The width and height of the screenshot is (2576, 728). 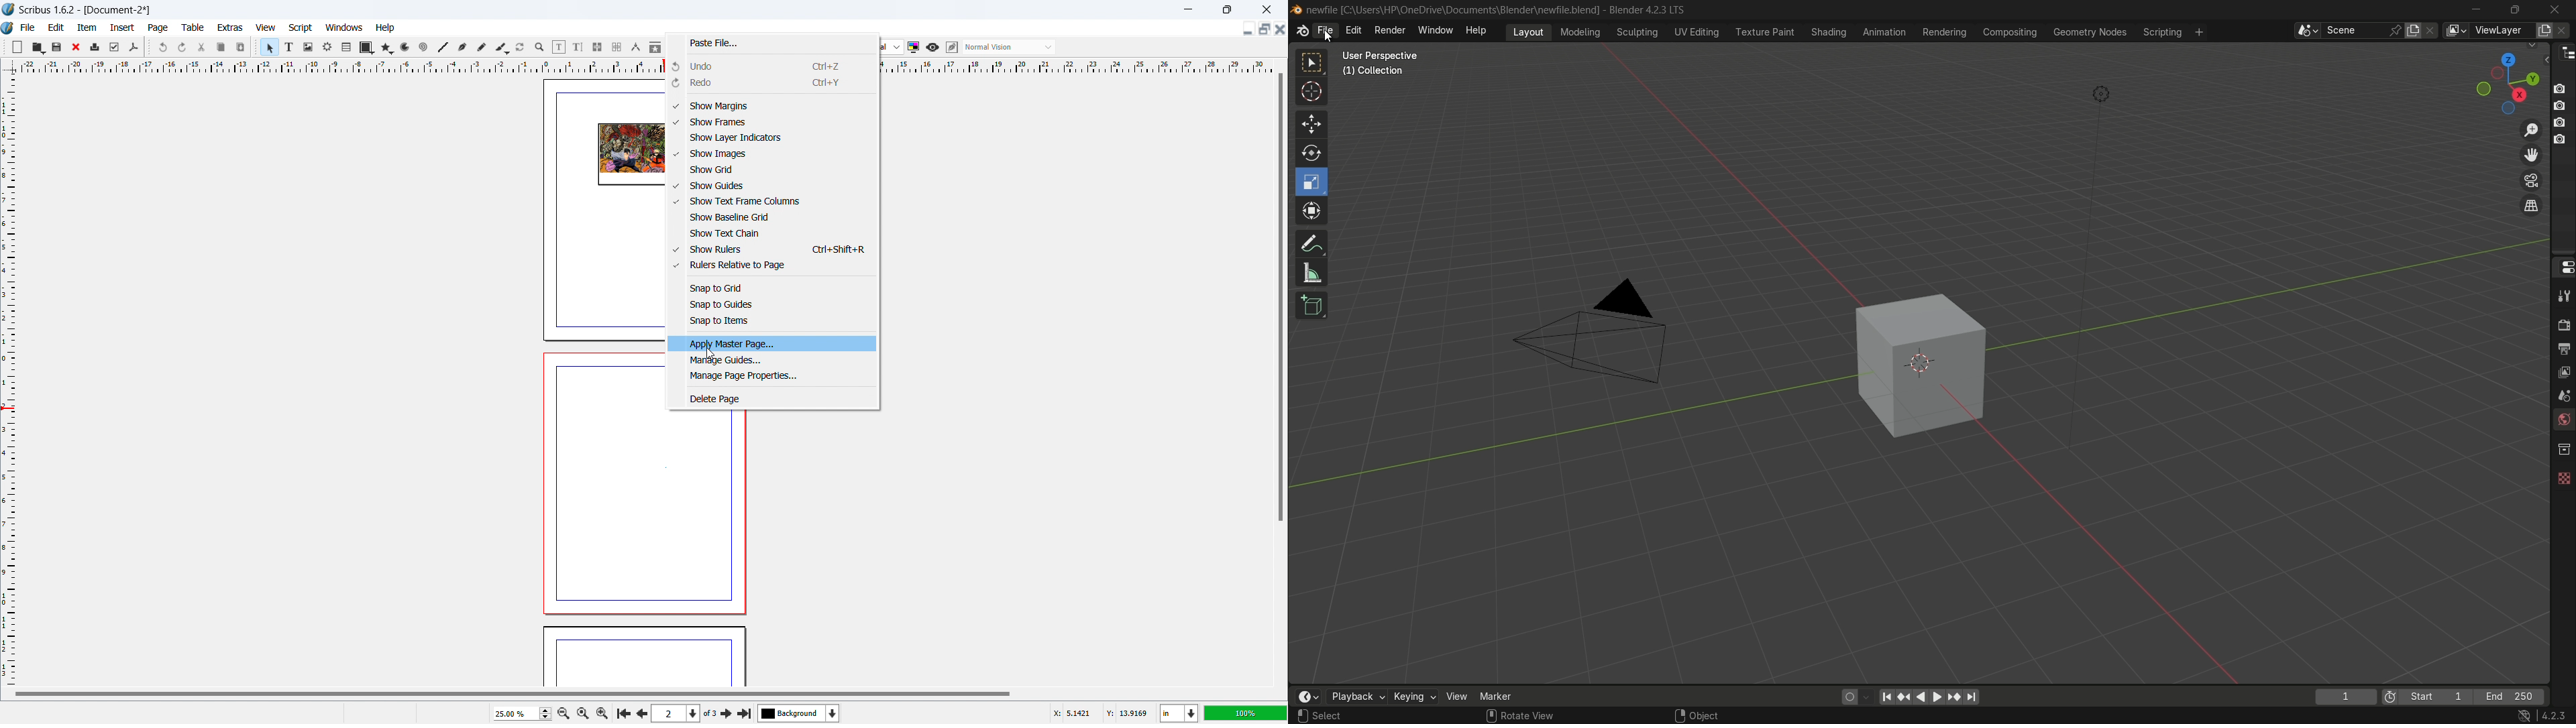 I want to click on extras, so click(x=231, y=27).